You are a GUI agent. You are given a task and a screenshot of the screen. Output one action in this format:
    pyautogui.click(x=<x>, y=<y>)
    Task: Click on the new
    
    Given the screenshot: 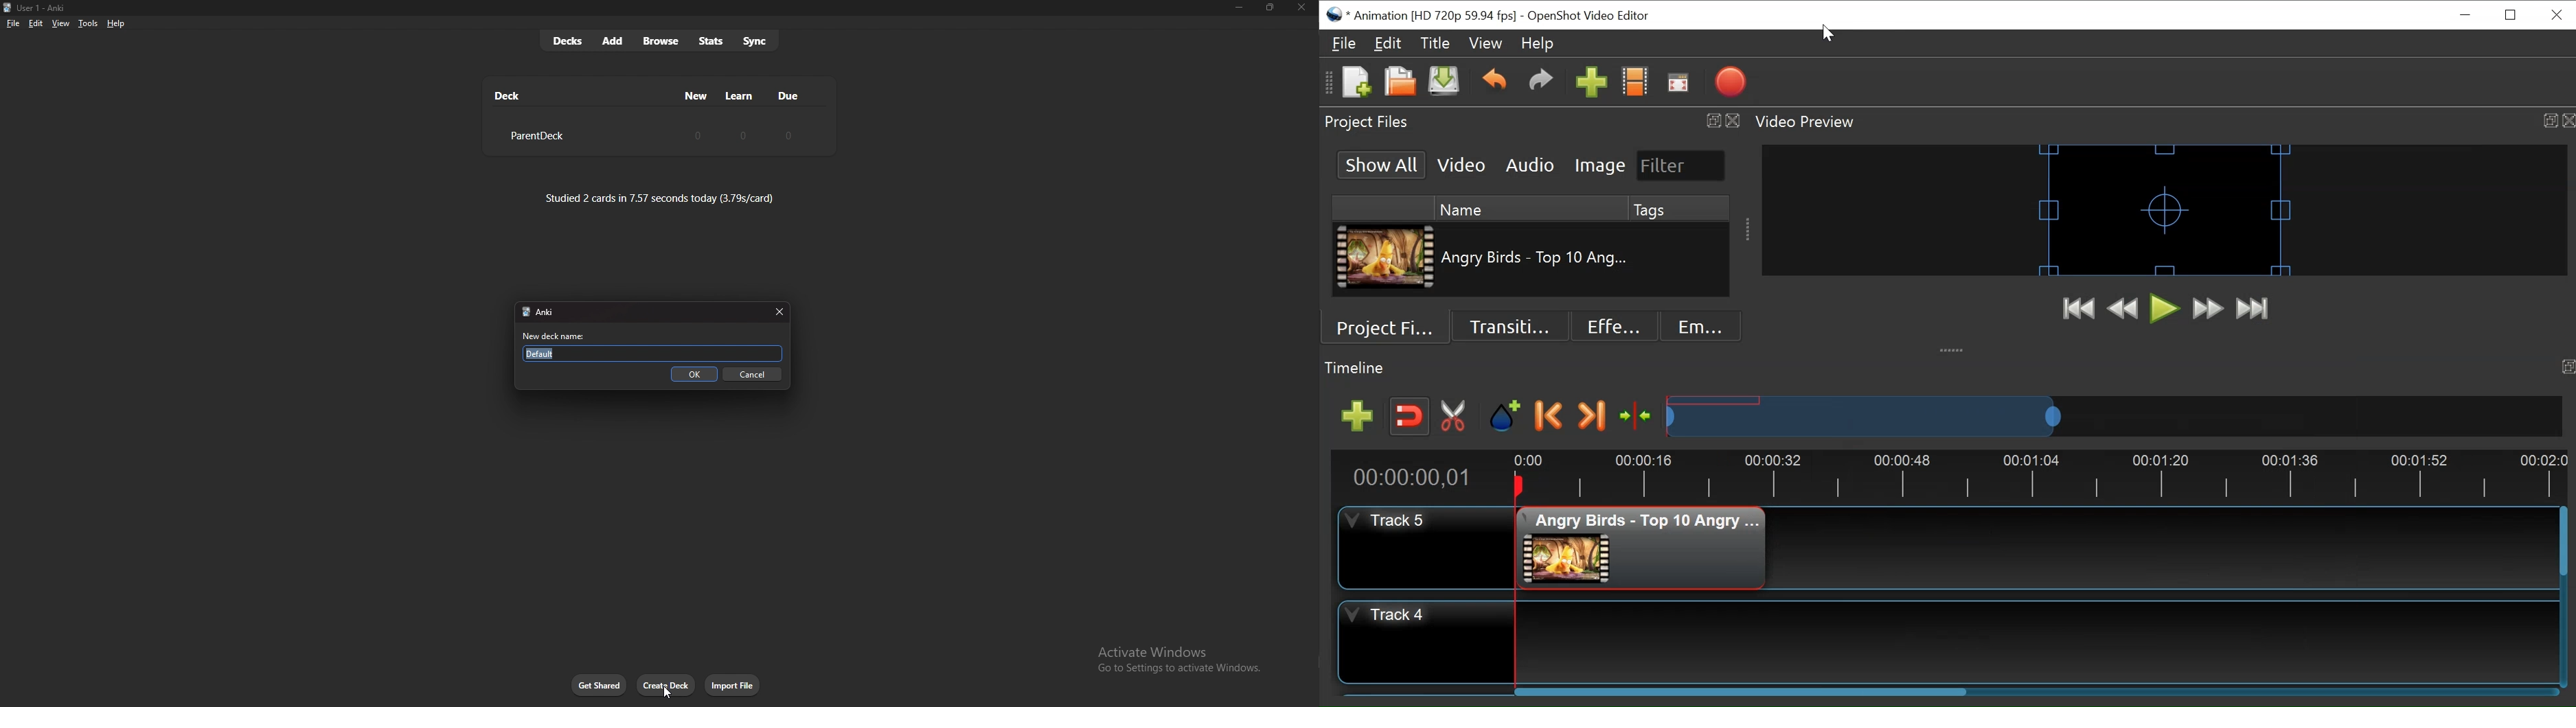 What is the action you would take?
    pyautogui.click(x=697, y=95)
    